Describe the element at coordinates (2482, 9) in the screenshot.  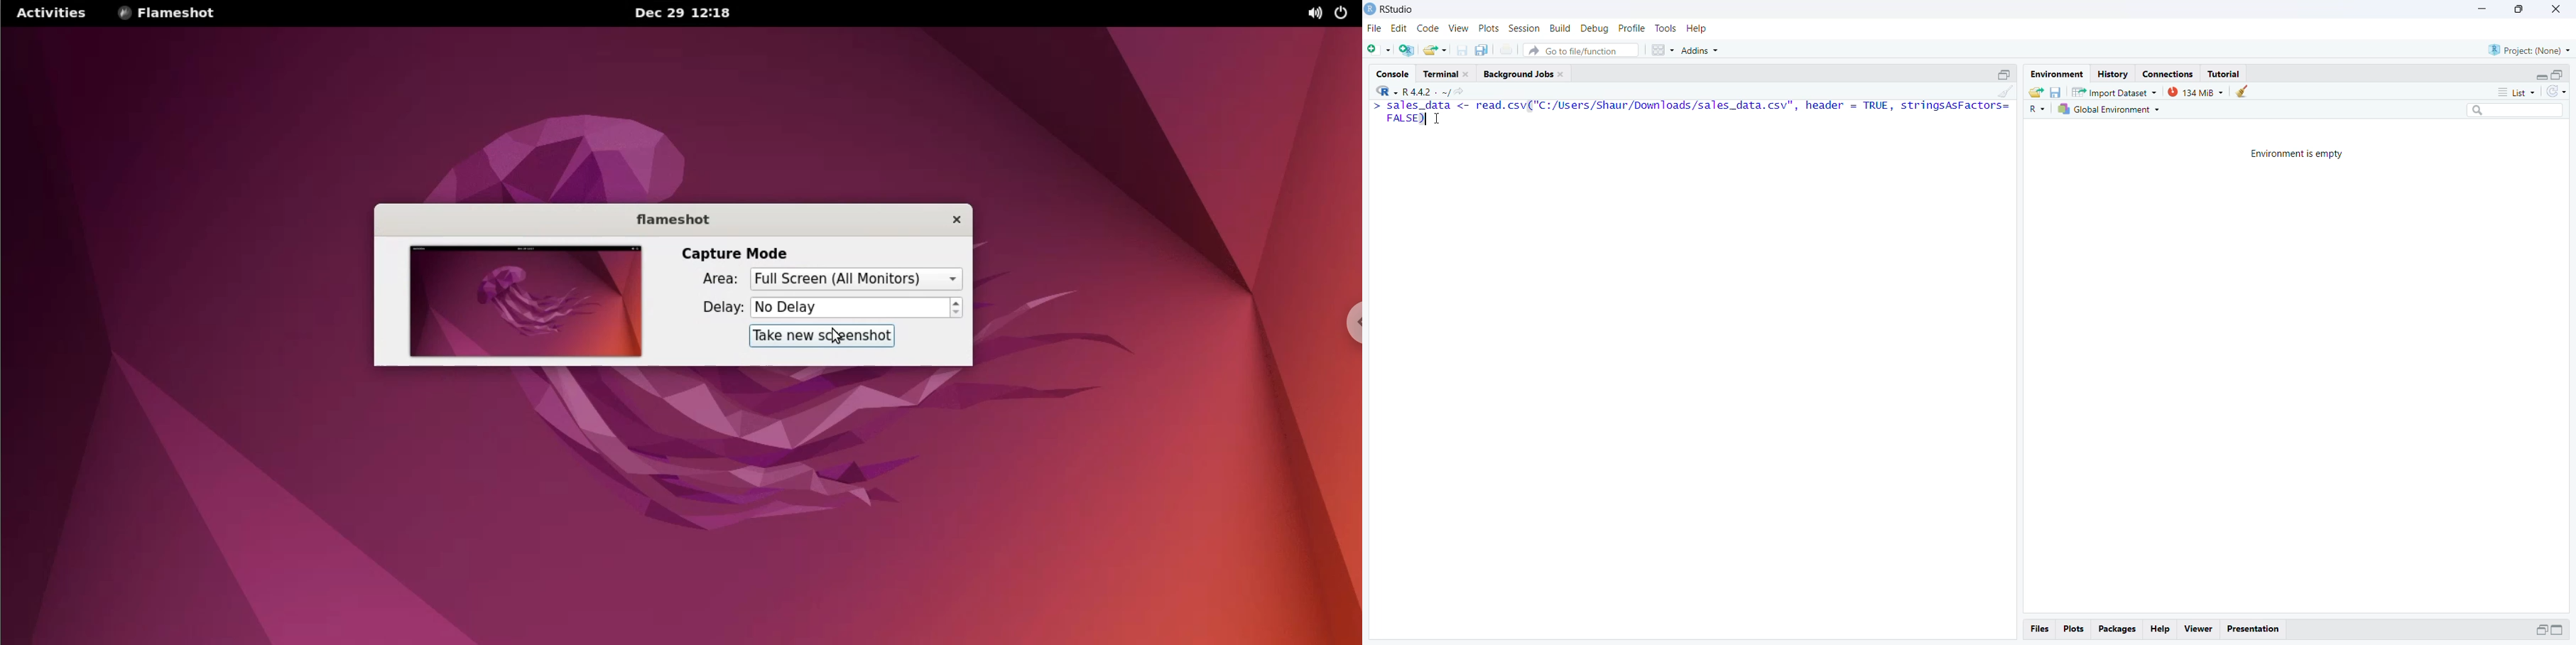
I see `Minimize` at that location.